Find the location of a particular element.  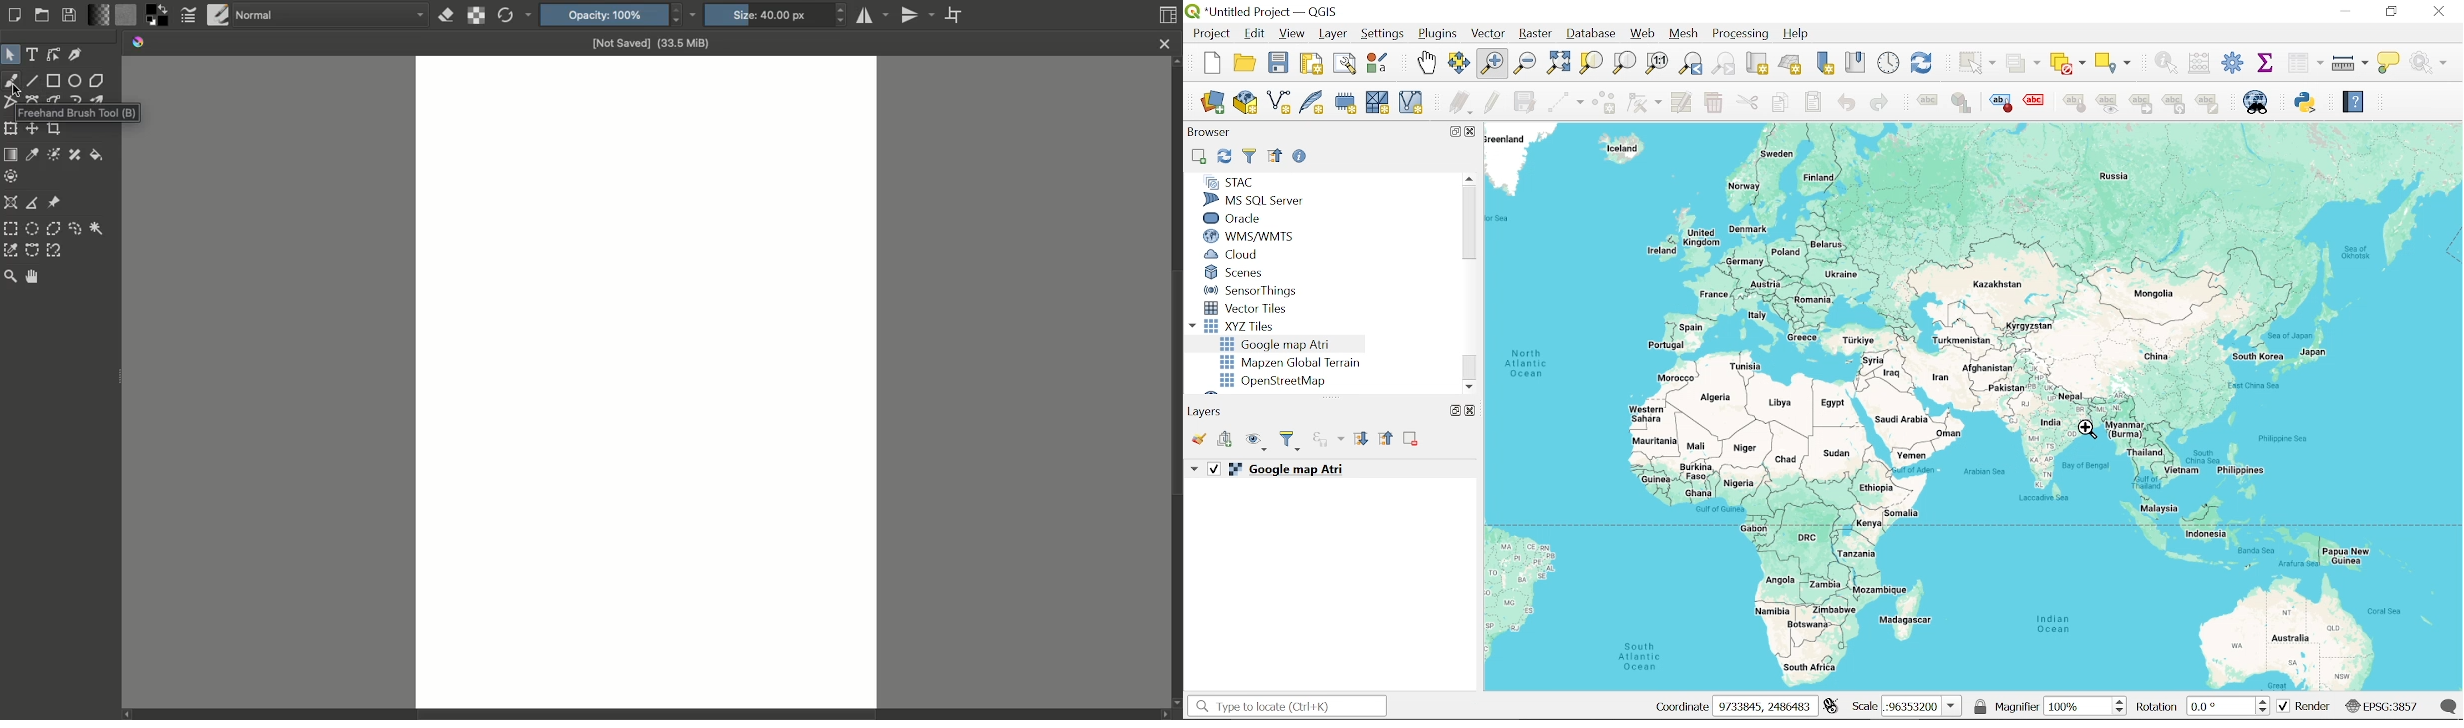

STAC is located at coordinates (1229, 182).